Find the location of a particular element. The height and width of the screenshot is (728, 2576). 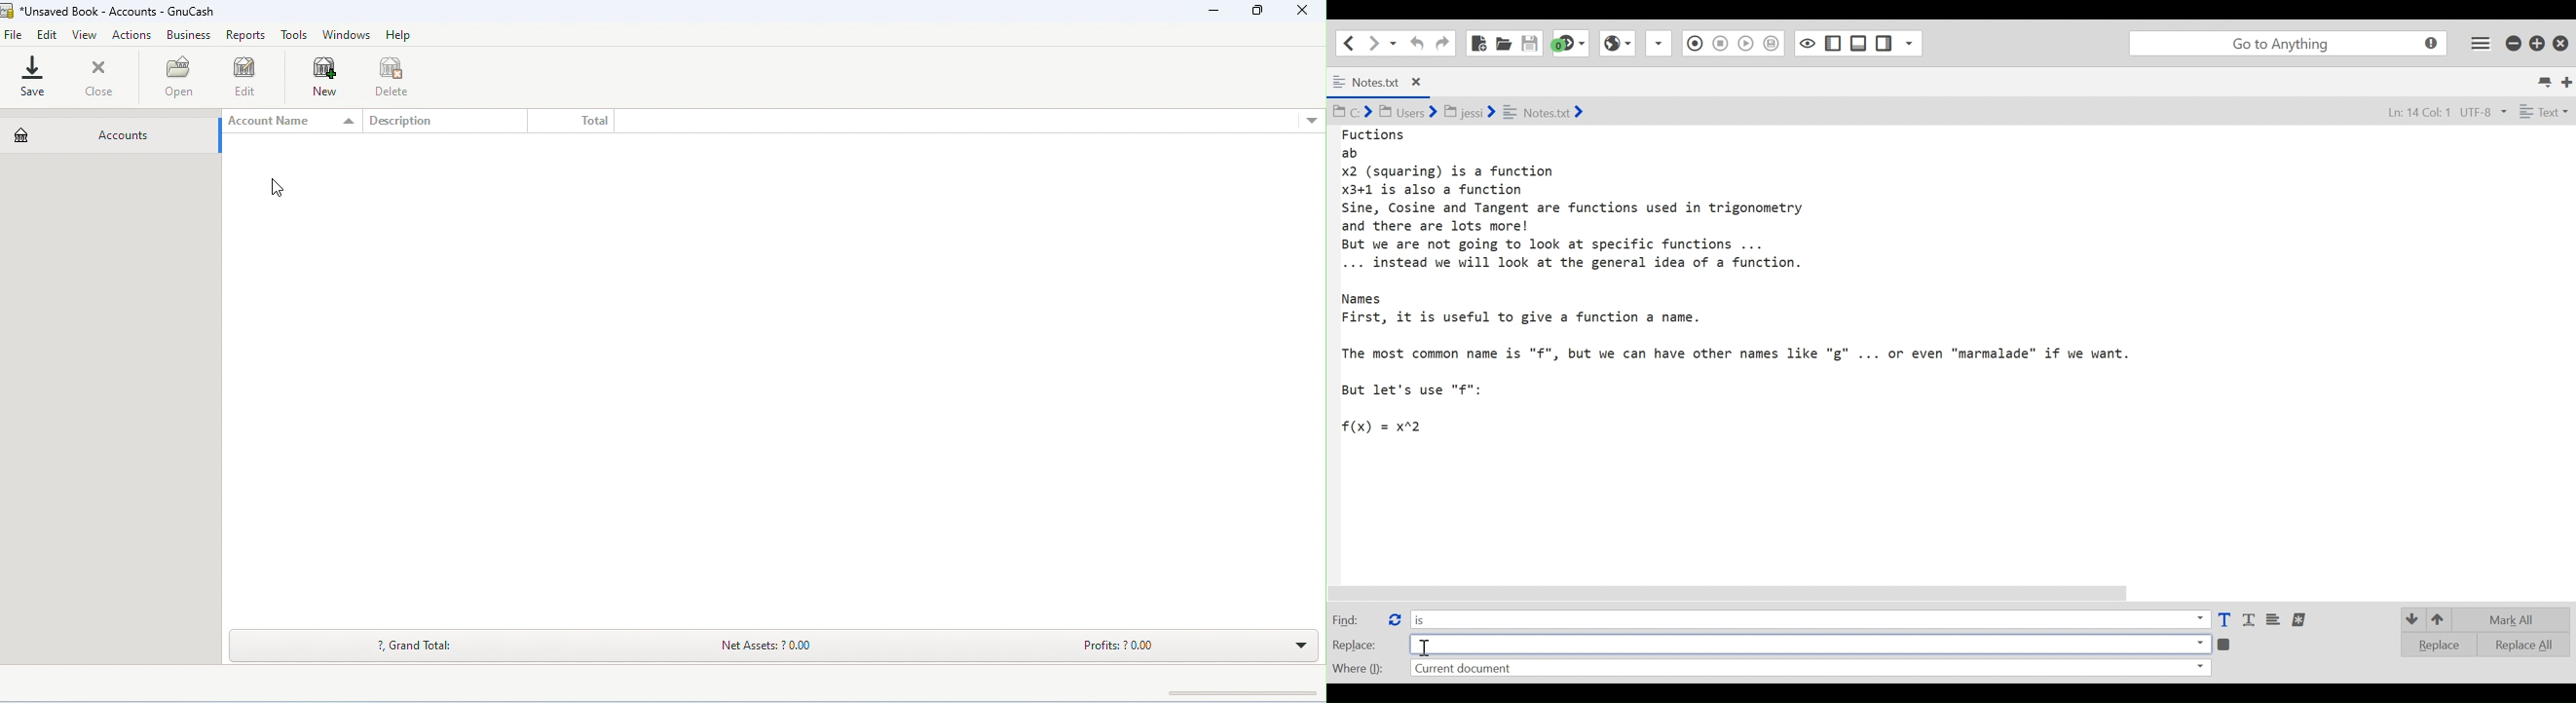

net assets is located at coordinates (791, 647).